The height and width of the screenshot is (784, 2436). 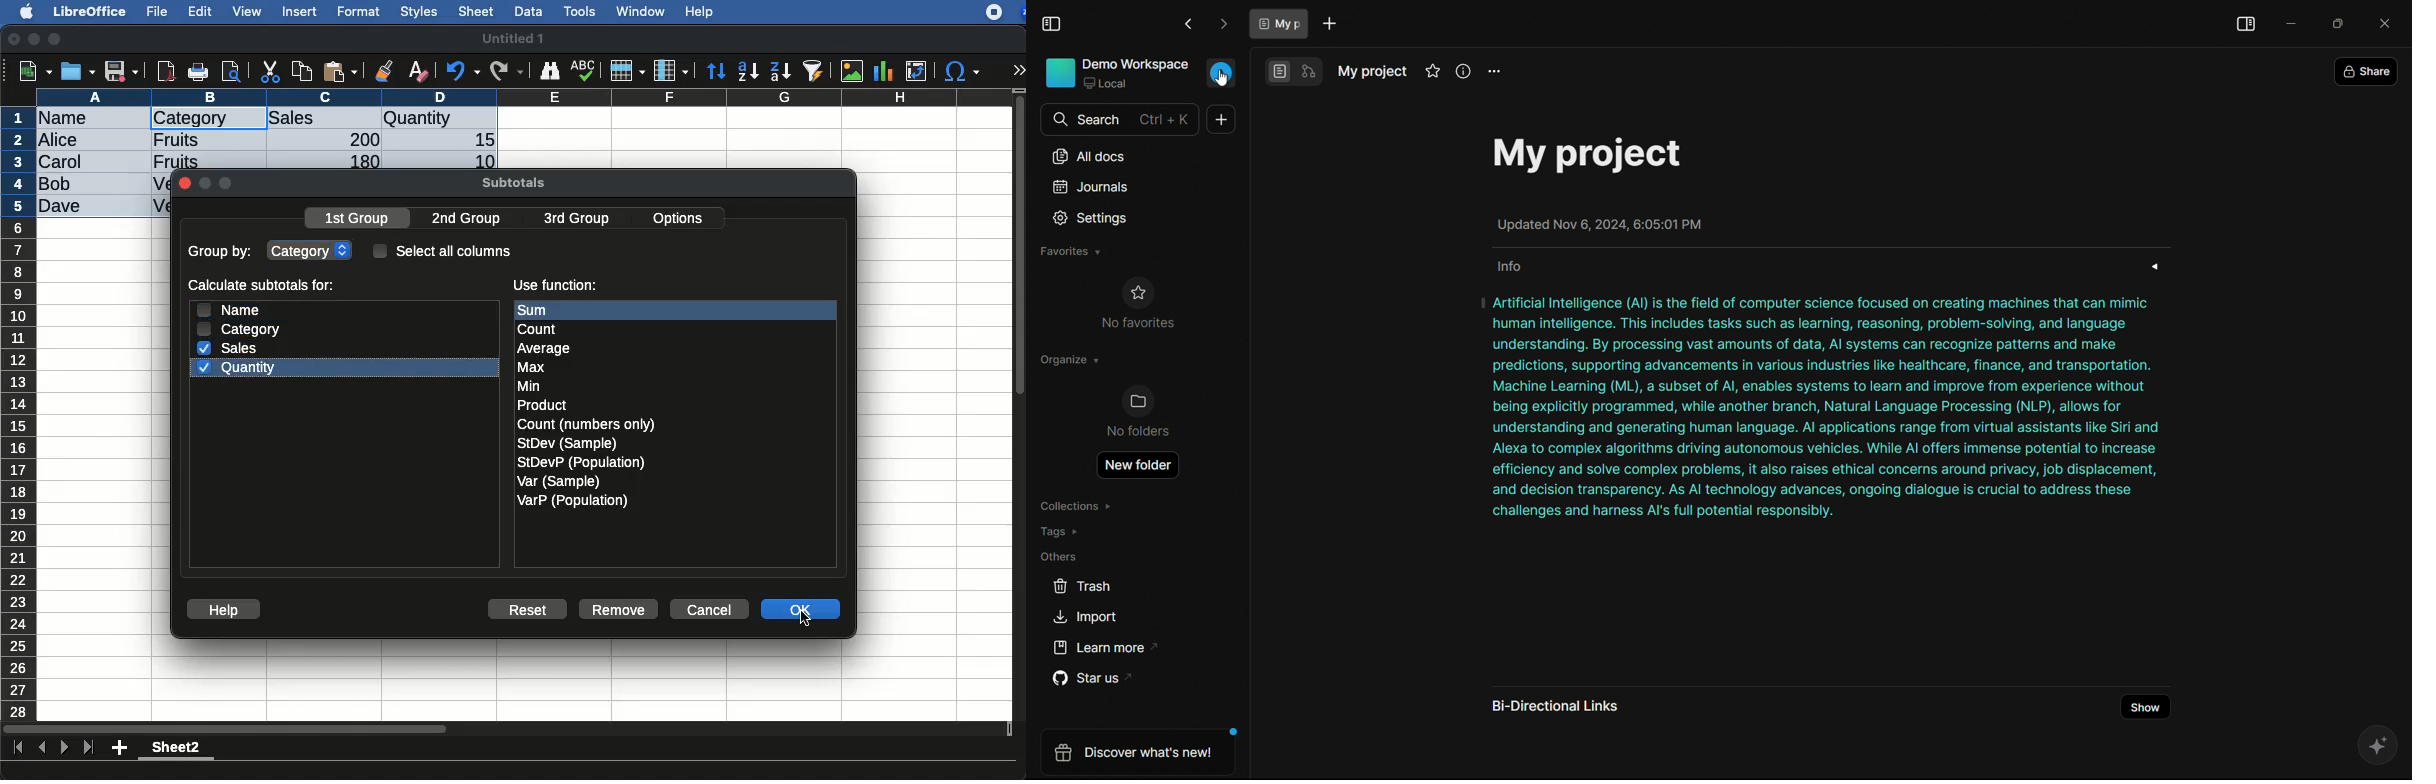 I want to click on name, so click(x=227, y=309).